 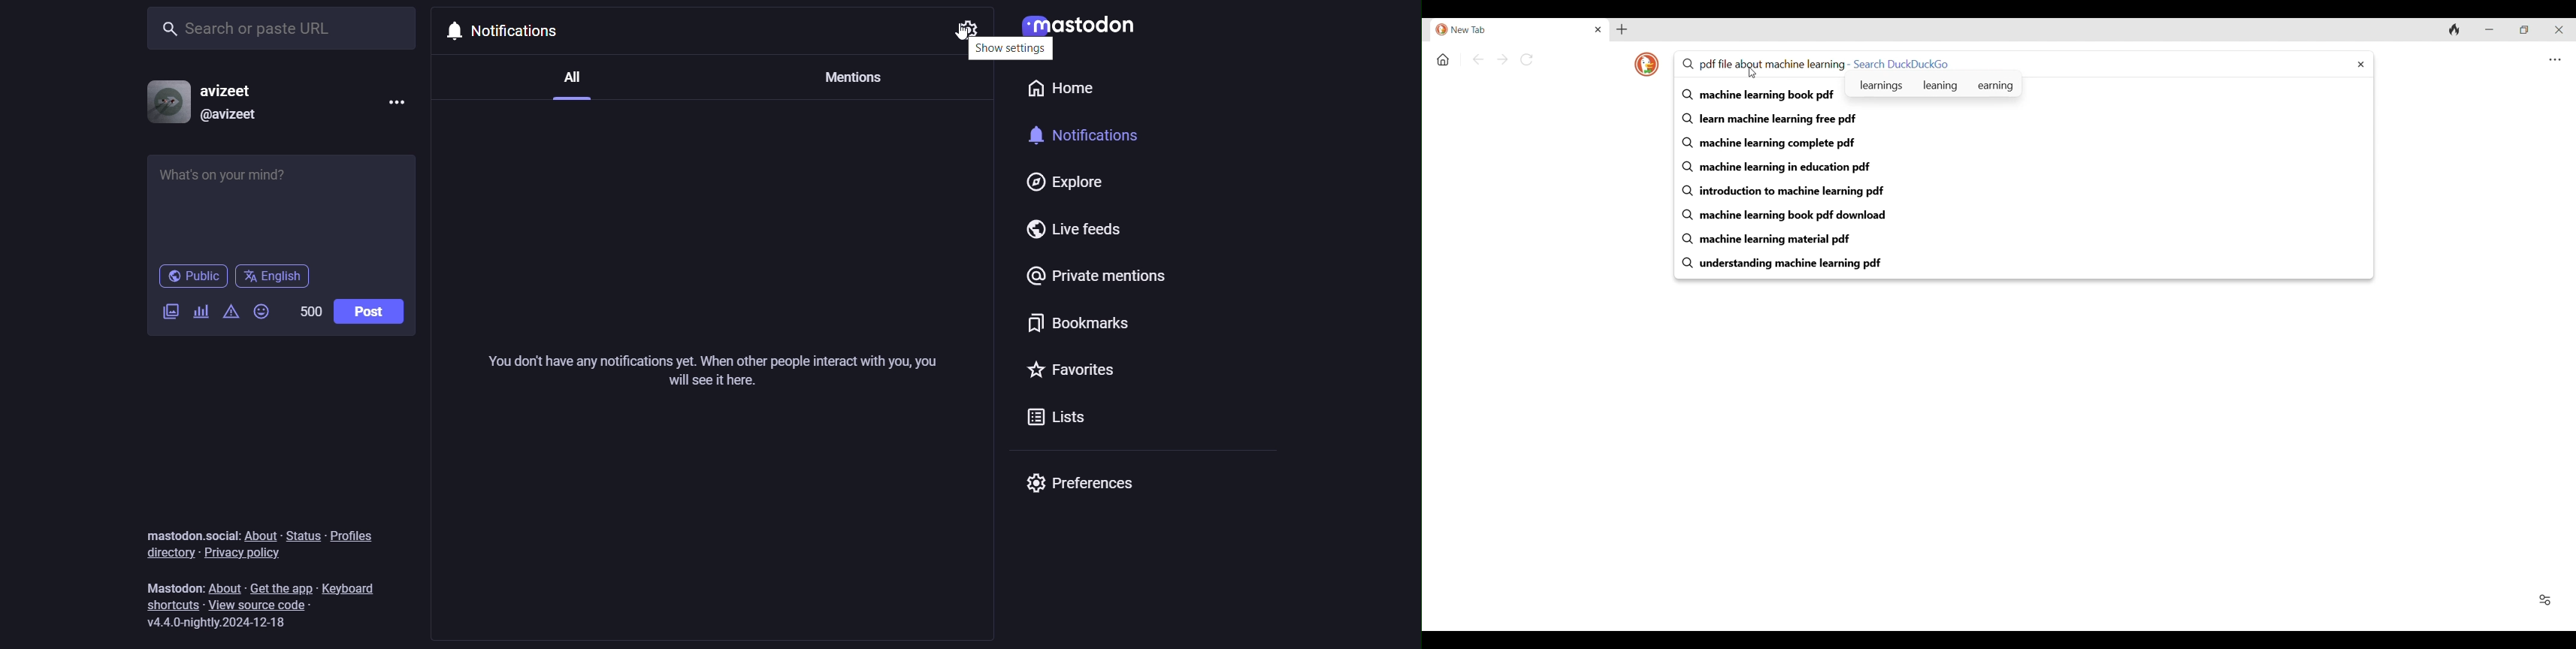 I want to click on Show interface in a smaller tab, so click(x=2524, y=29).